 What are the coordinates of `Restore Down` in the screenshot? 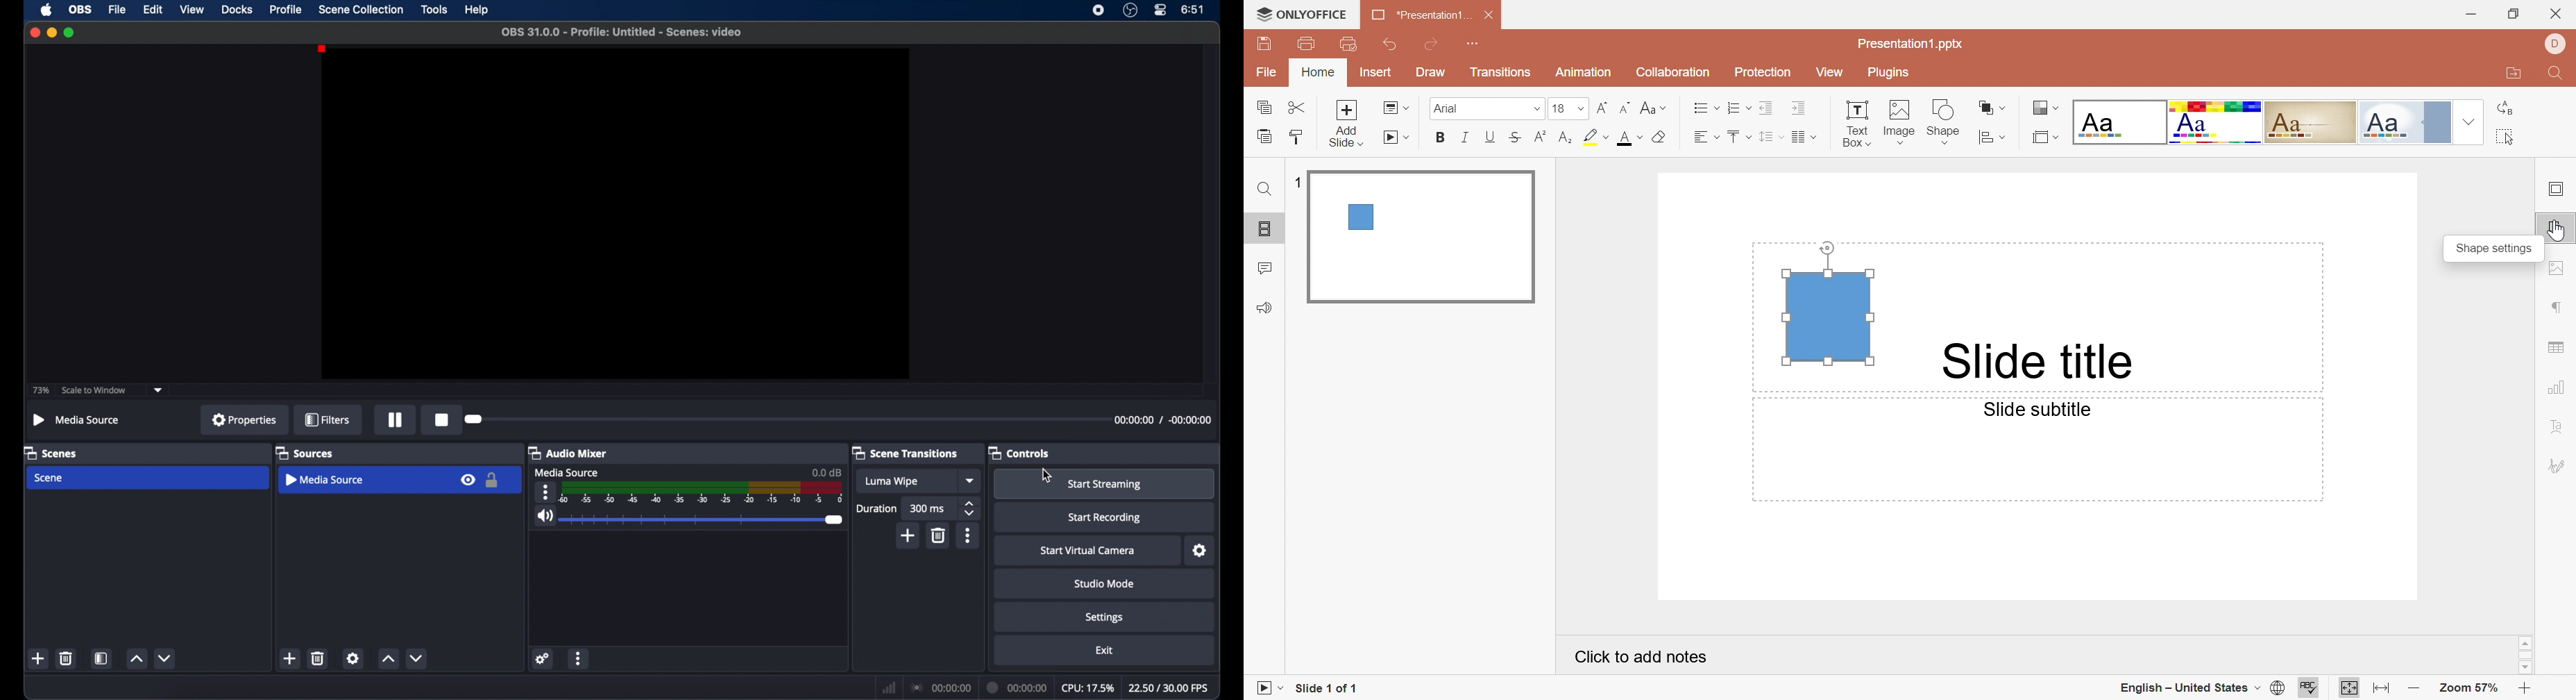 It's located at (2514, 13).